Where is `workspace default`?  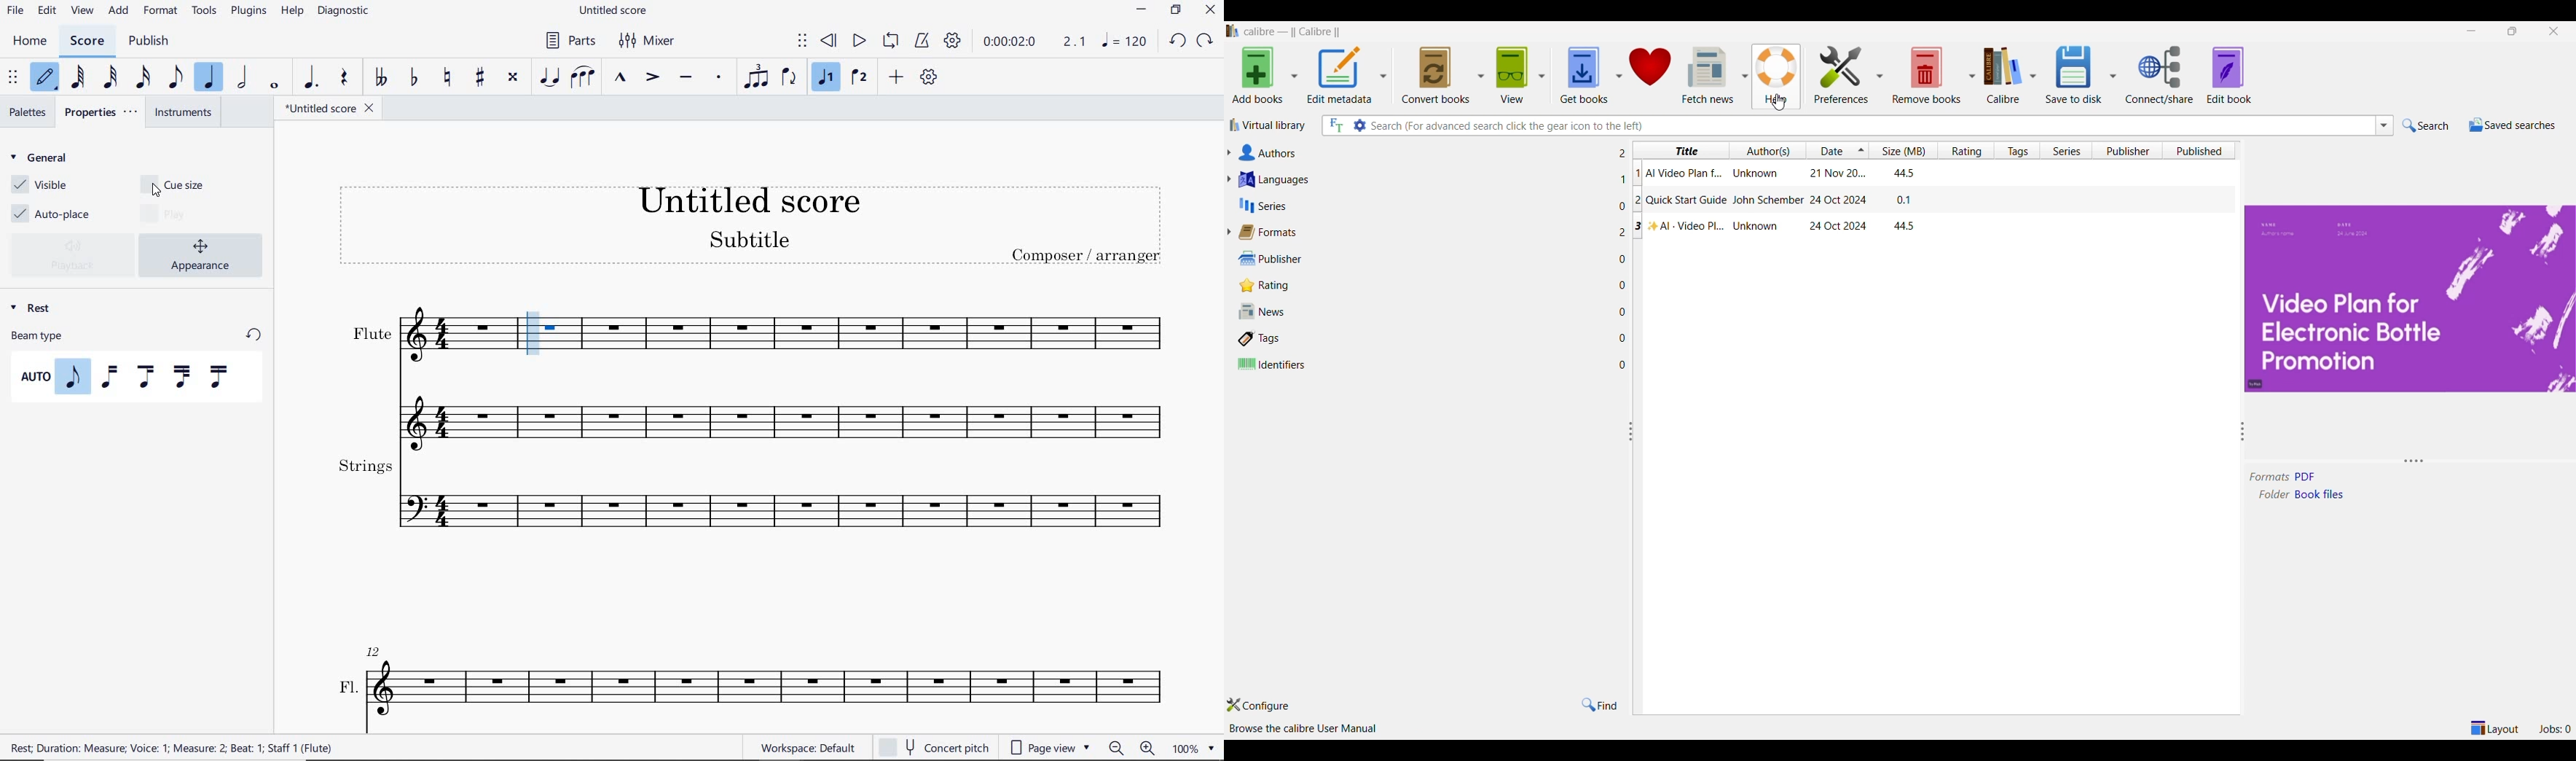
workspace default is located at coordinates (807, 748).